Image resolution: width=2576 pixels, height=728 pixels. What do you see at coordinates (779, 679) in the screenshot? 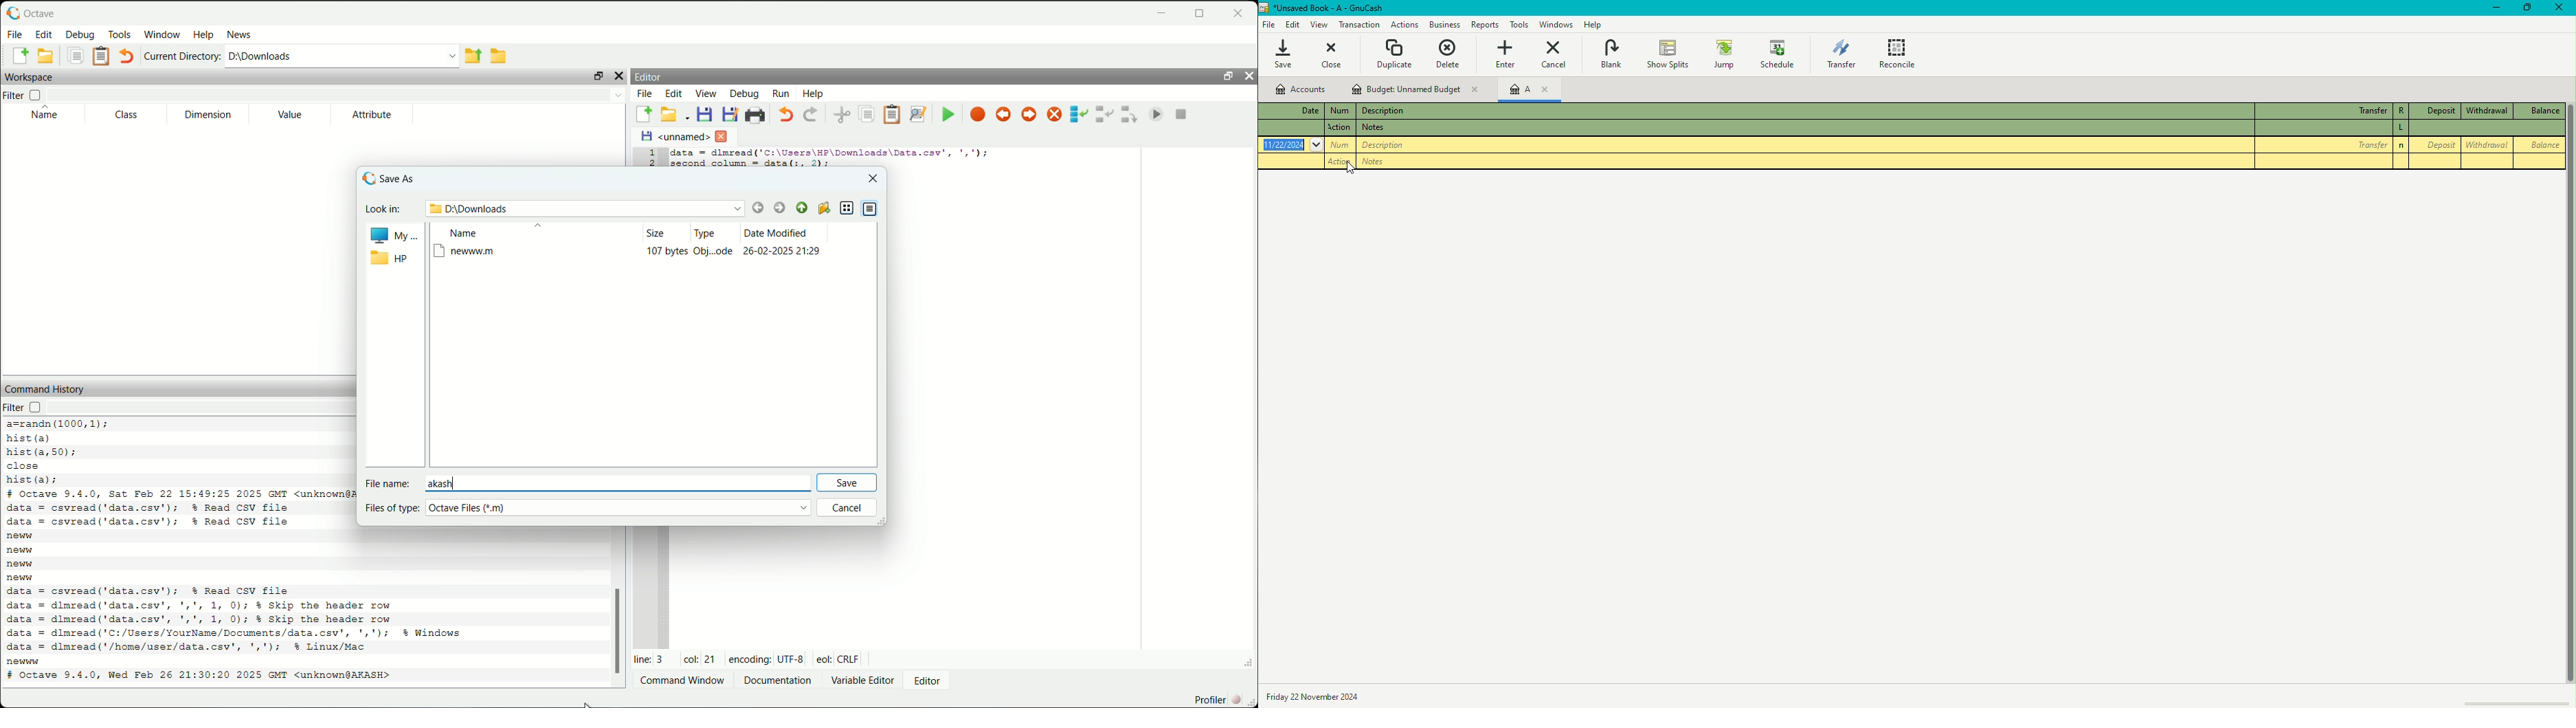
I see `documentation` at bounding box center [779, 679].